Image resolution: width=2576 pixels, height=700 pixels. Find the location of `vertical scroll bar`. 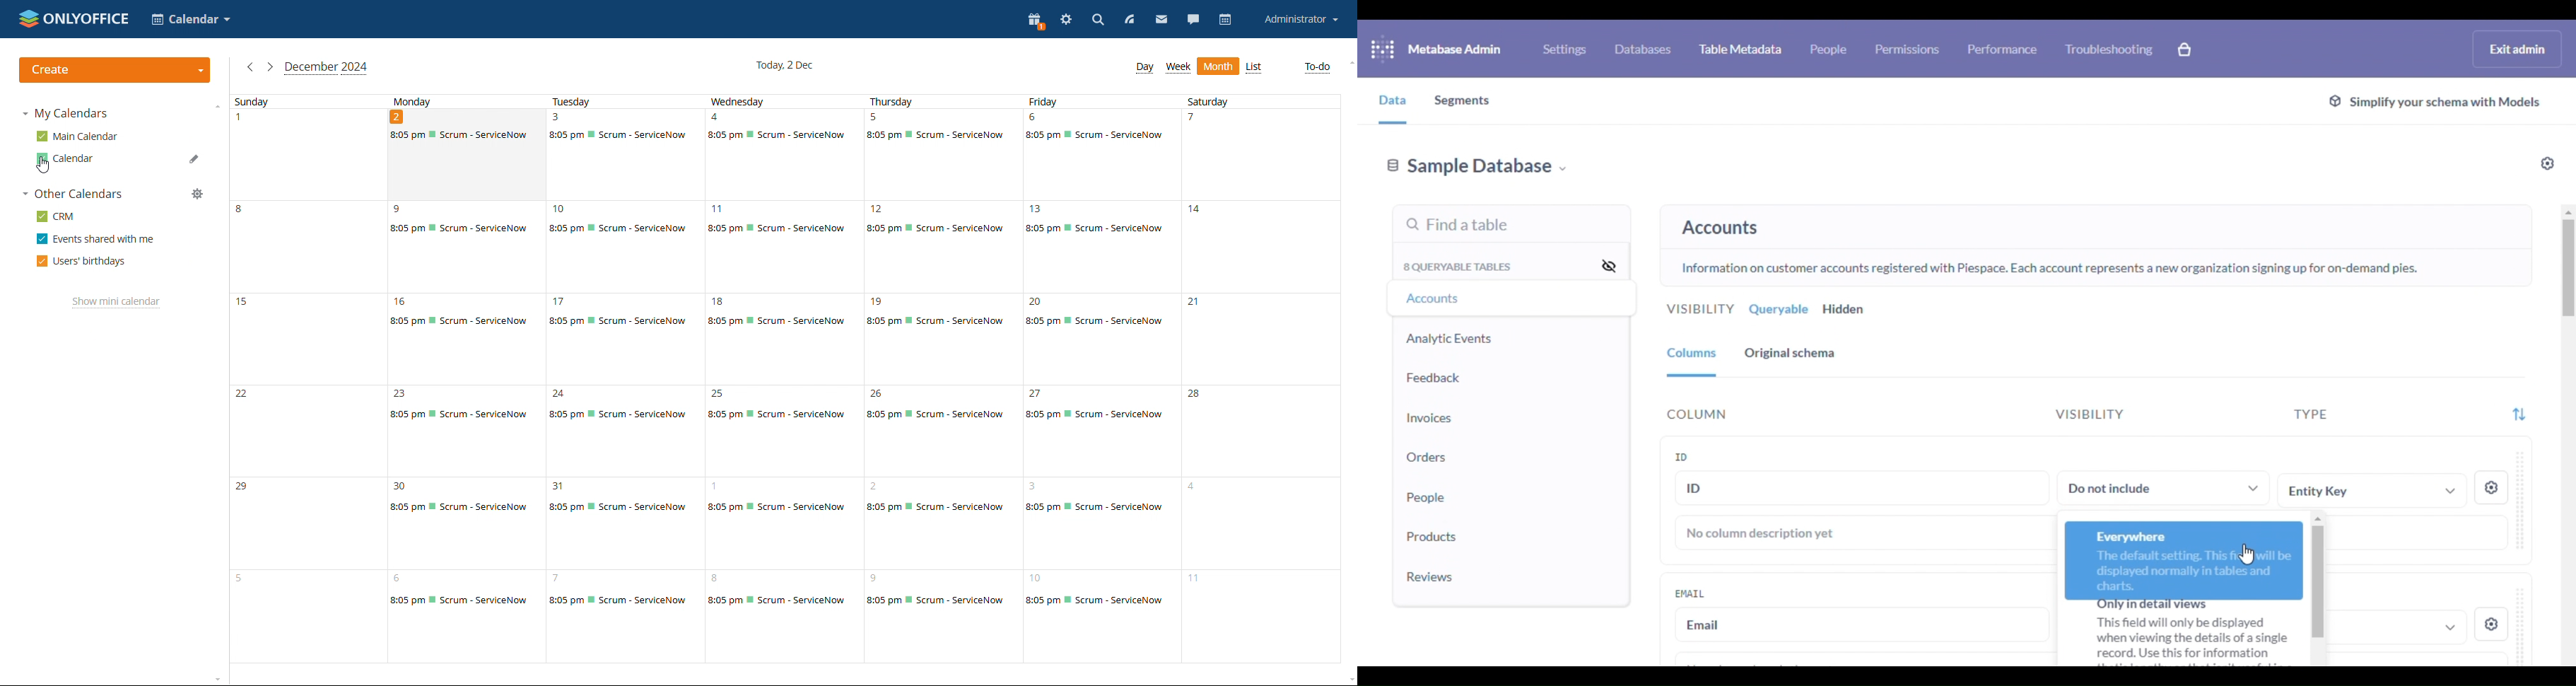

vertical scroll bar is located at coordinates (2569, 271).